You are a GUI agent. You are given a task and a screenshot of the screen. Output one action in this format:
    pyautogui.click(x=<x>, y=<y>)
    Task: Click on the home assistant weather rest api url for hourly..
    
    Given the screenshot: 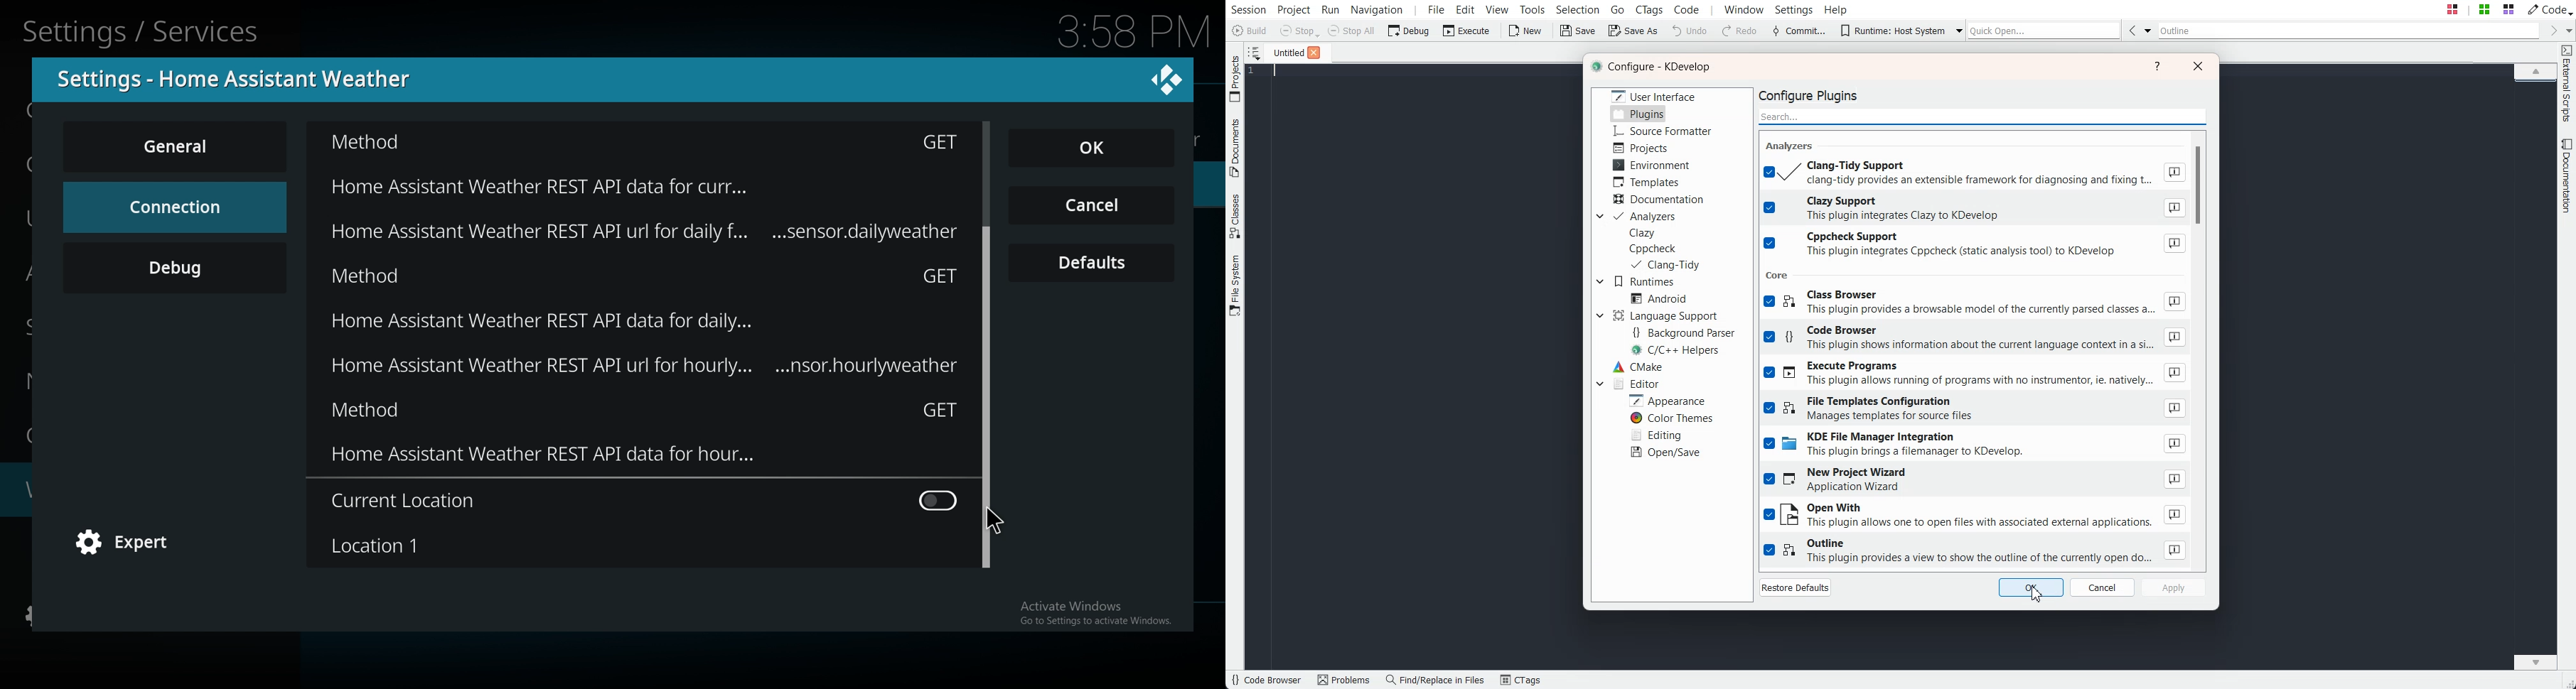 What is the action you would take?
    pyautogui.click(x=647, y=368)
    